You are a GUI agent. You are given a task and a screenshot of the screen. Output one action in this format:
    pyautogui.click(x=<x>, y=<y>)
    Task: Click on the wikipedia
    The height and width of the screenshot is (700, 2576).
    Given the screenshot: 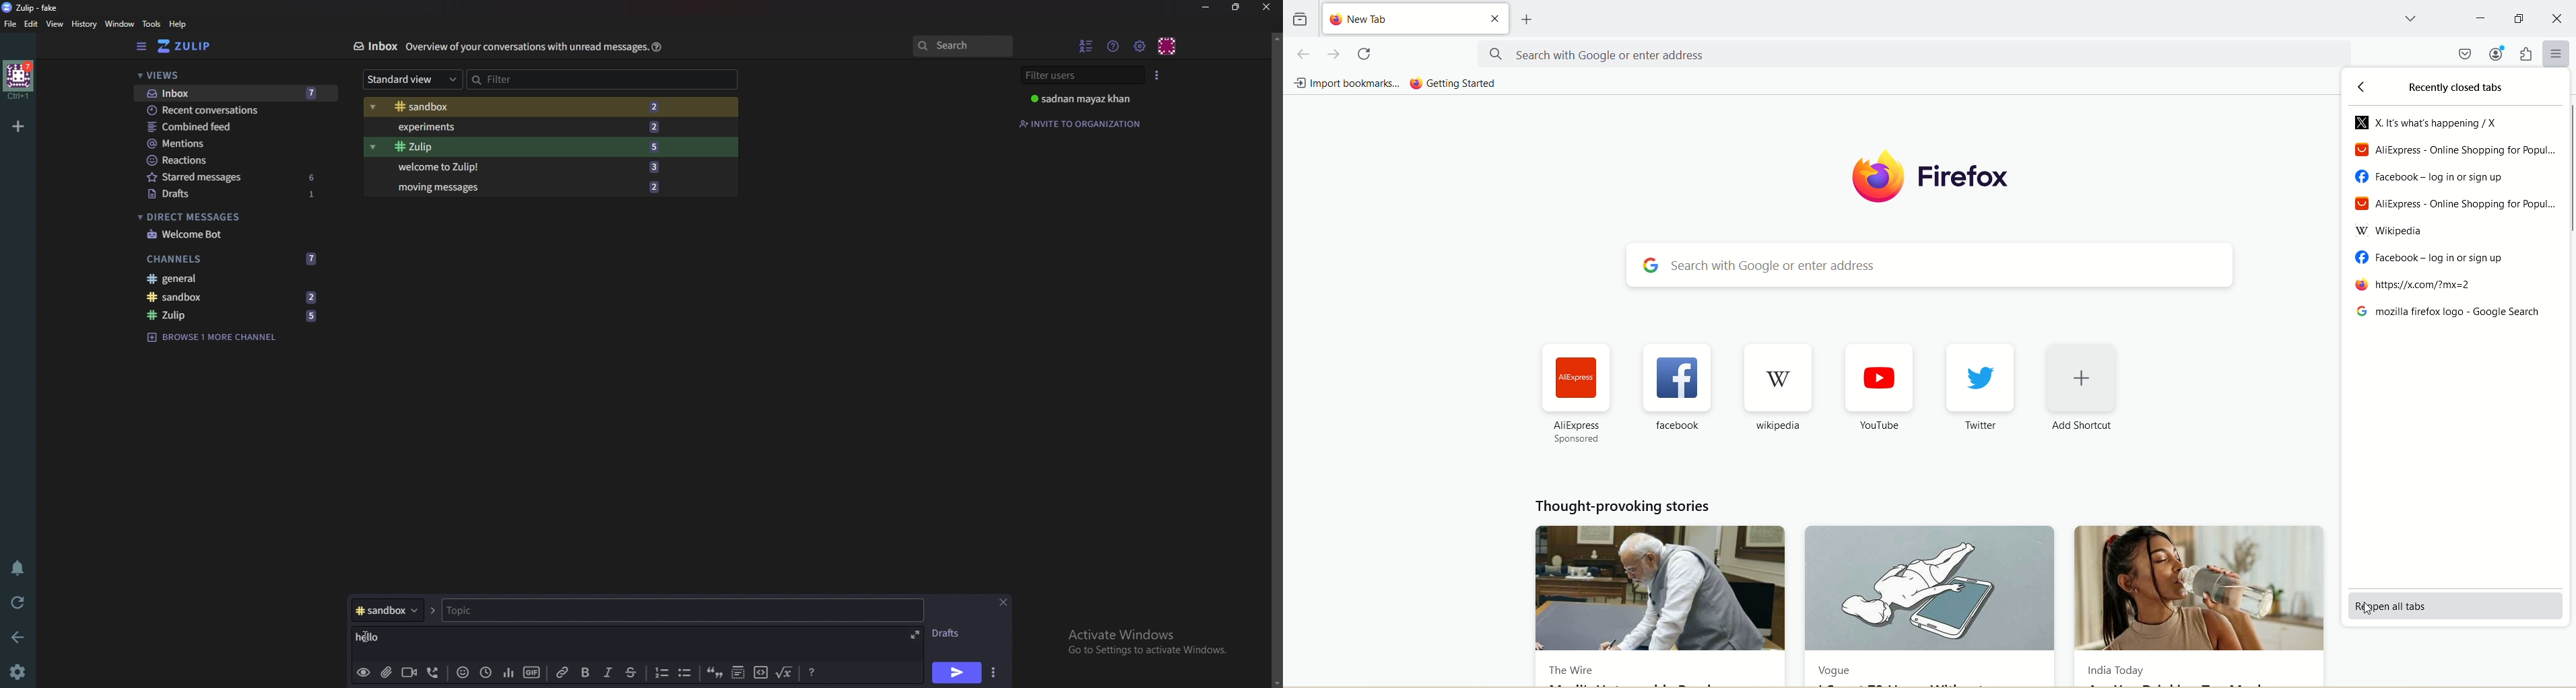 What is the action you would take?
    pyautogui.click(x=1778, y=378)
    